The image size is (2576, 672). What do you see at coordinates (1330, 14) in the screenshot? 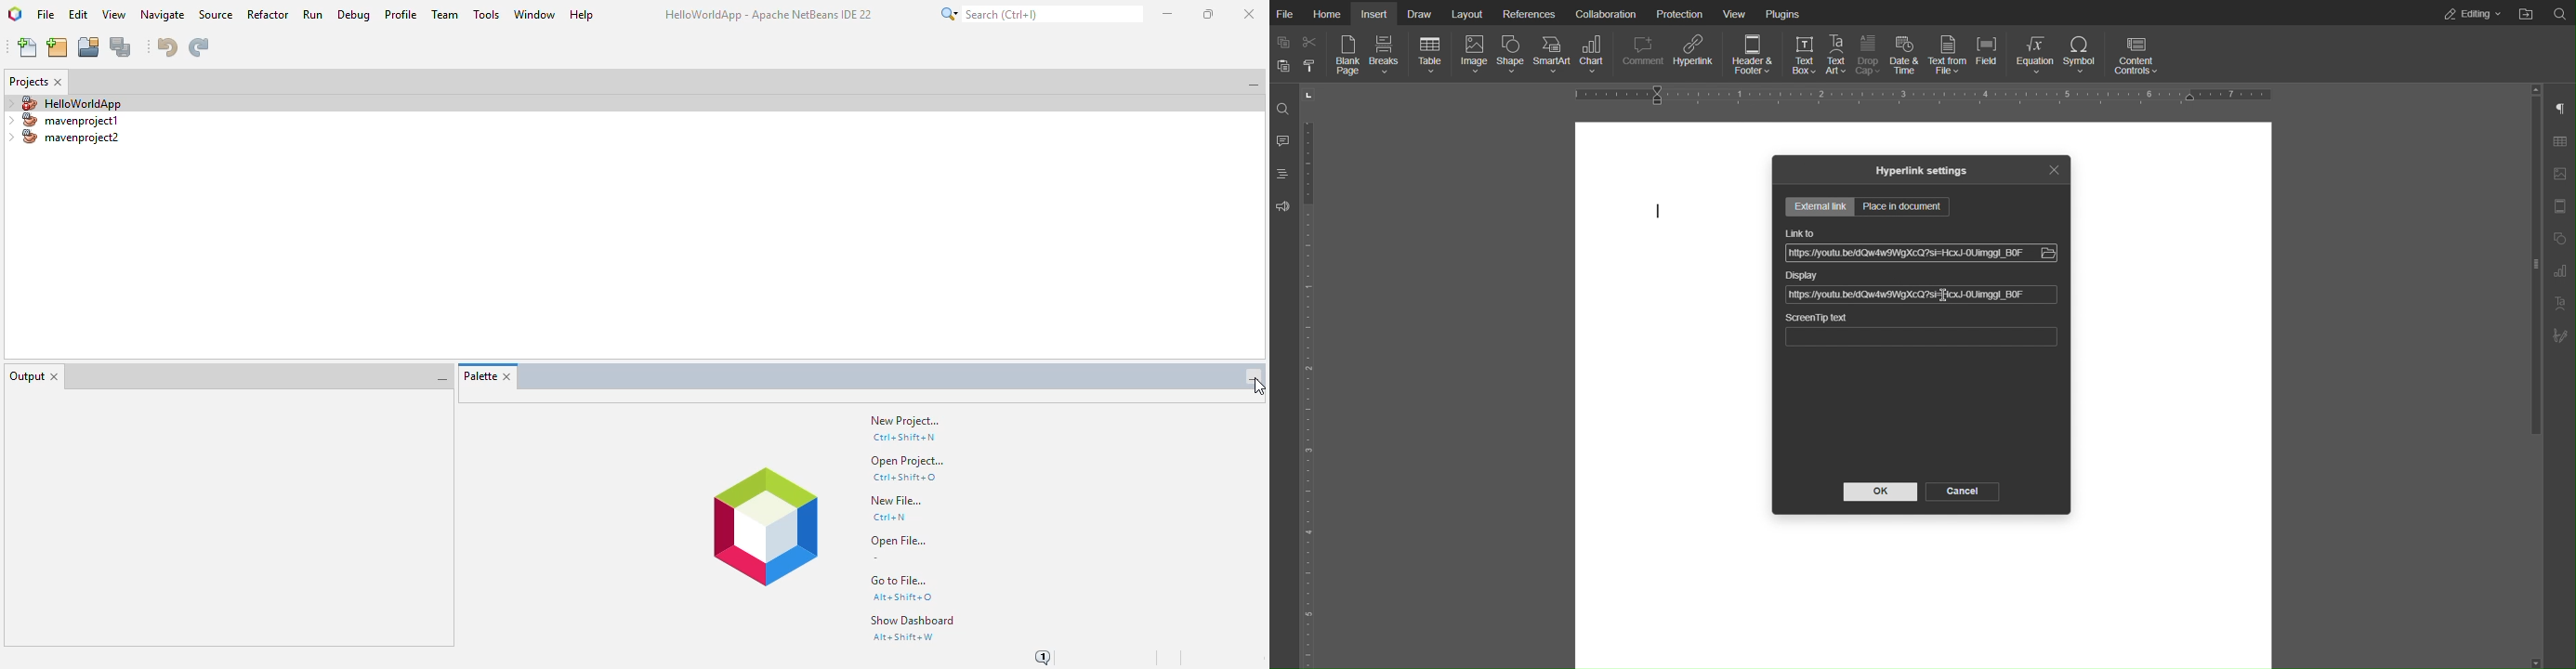
I see `Home` at bounding box center [1330, 14].